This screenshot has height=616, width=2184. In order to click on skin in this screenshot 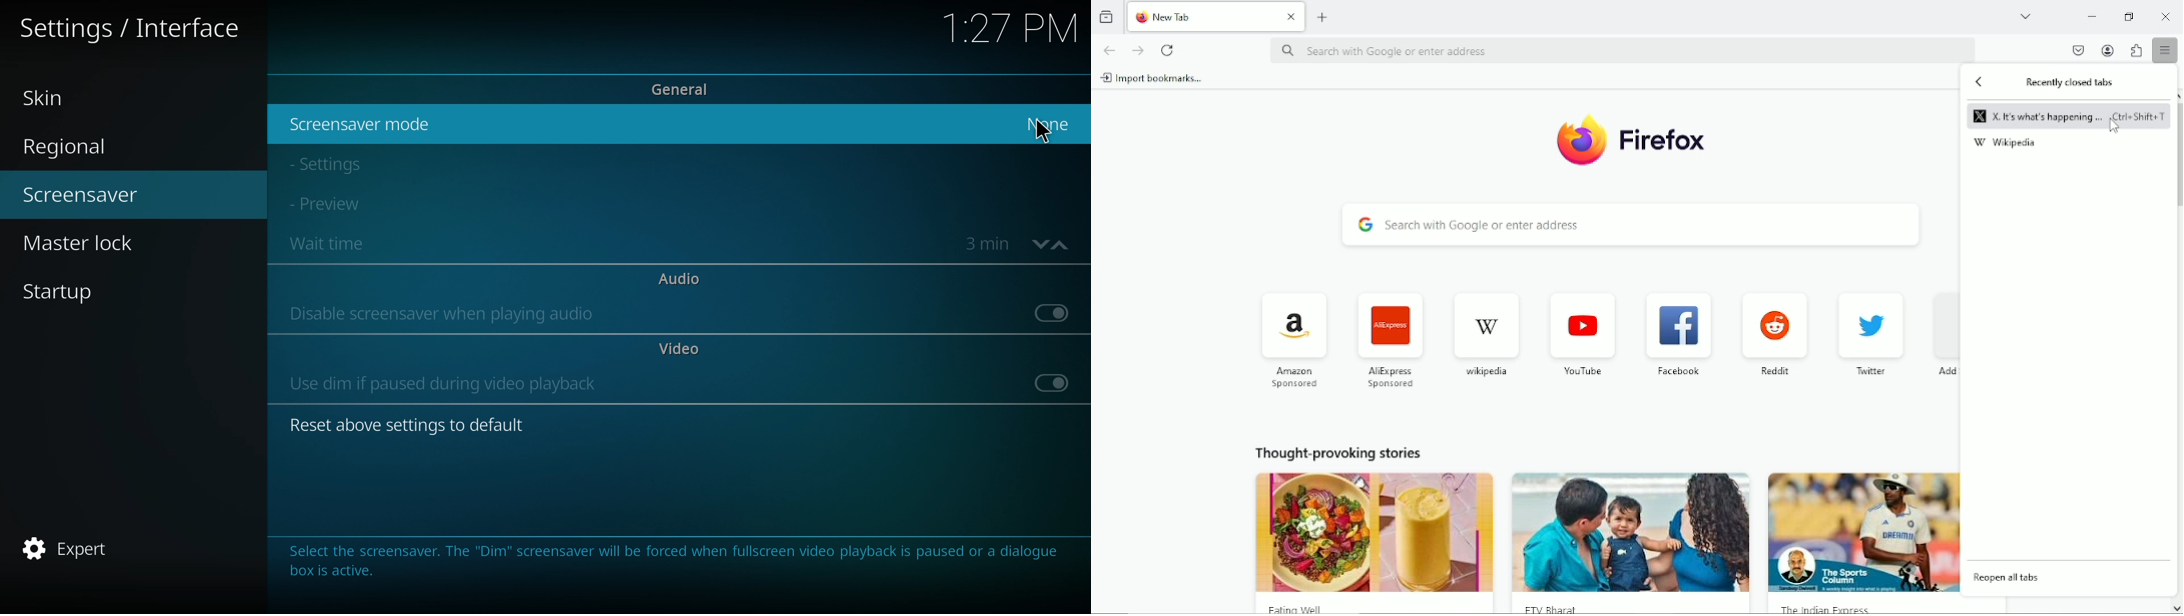, I will do `click(87, 96)`.